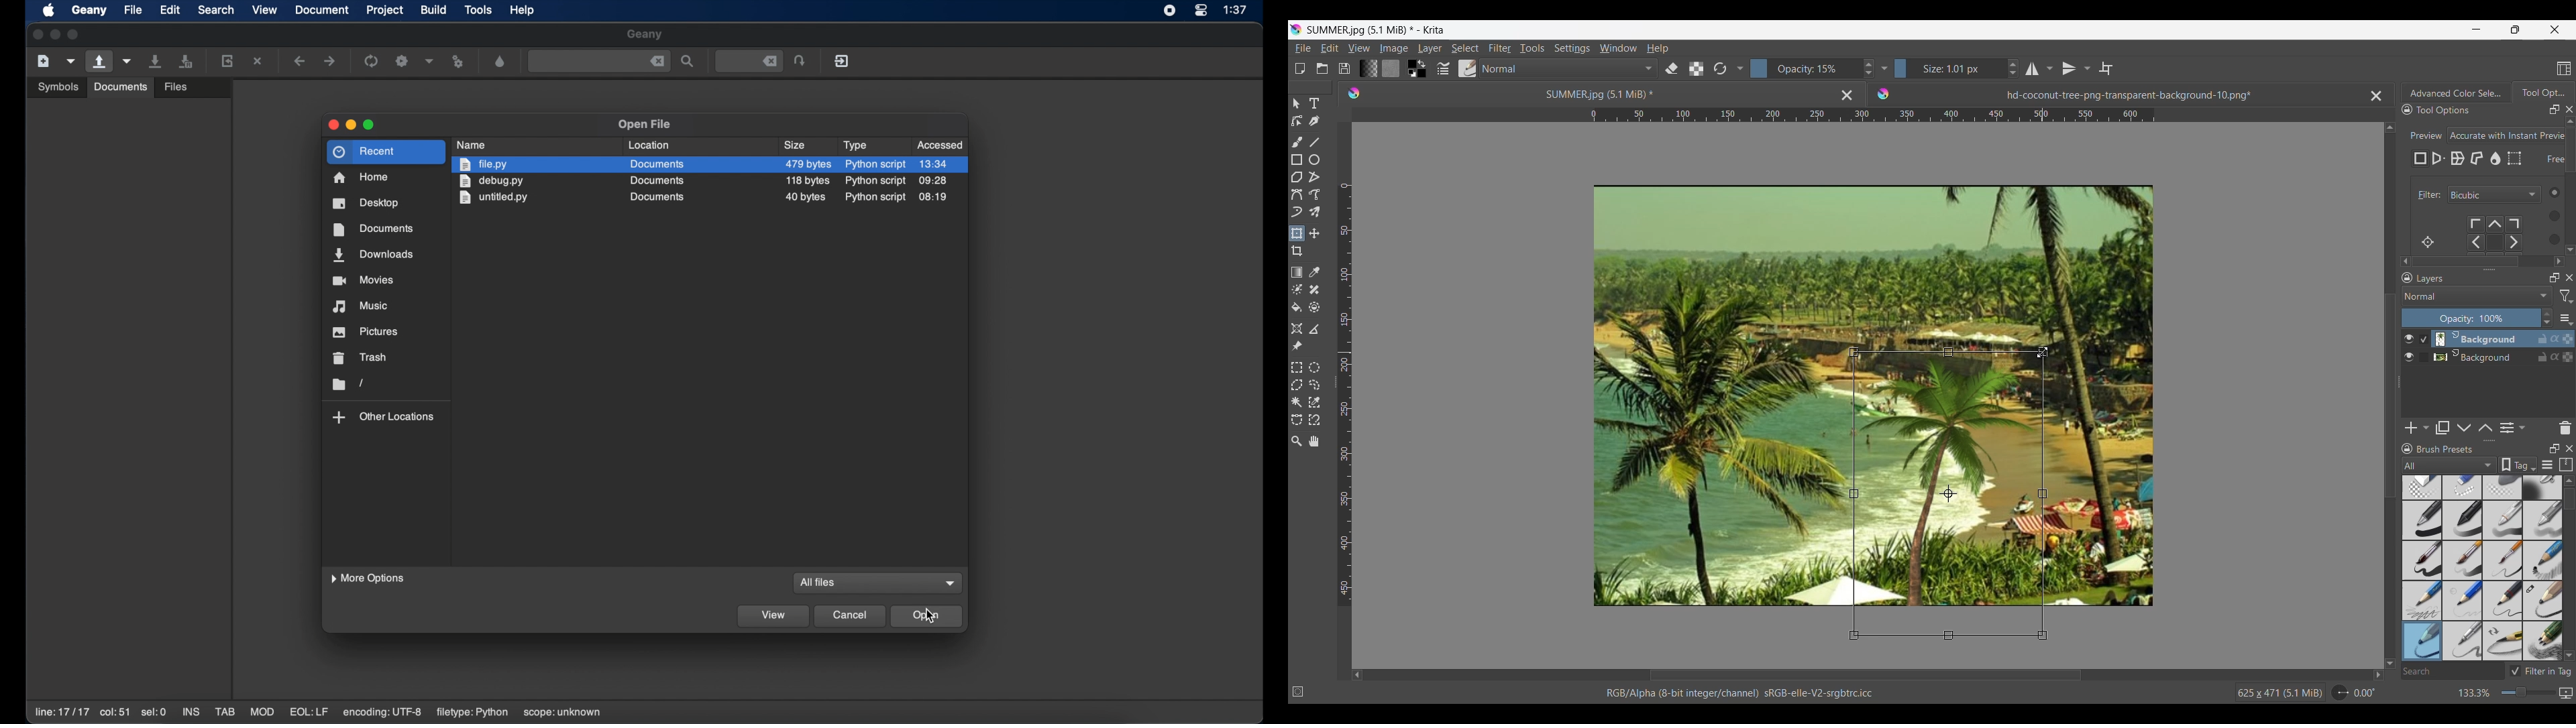  I want to click on Information about the selected image, so click(2279, 692).